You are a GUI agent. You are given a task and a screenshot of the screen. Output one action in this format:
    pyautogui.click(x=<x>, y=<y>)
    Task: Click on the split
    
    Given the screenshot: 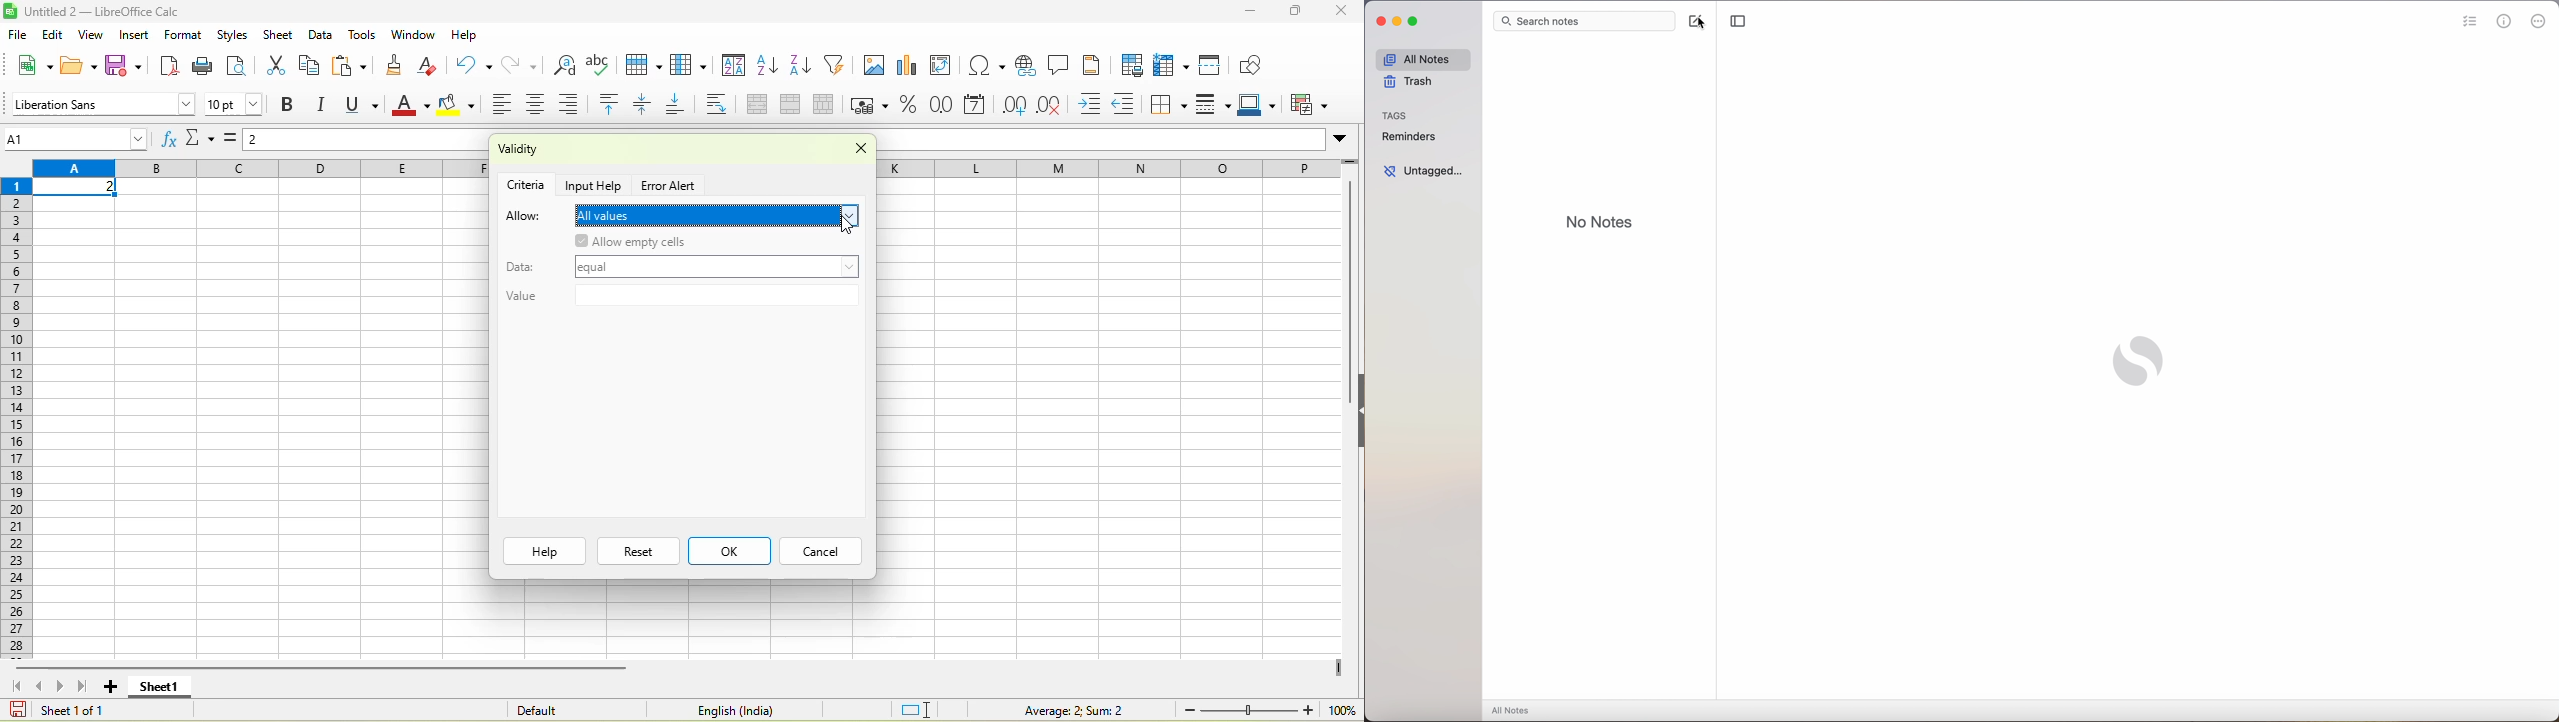 What is the action you would take?
    pyautogui.click(x=828, y=105)
    